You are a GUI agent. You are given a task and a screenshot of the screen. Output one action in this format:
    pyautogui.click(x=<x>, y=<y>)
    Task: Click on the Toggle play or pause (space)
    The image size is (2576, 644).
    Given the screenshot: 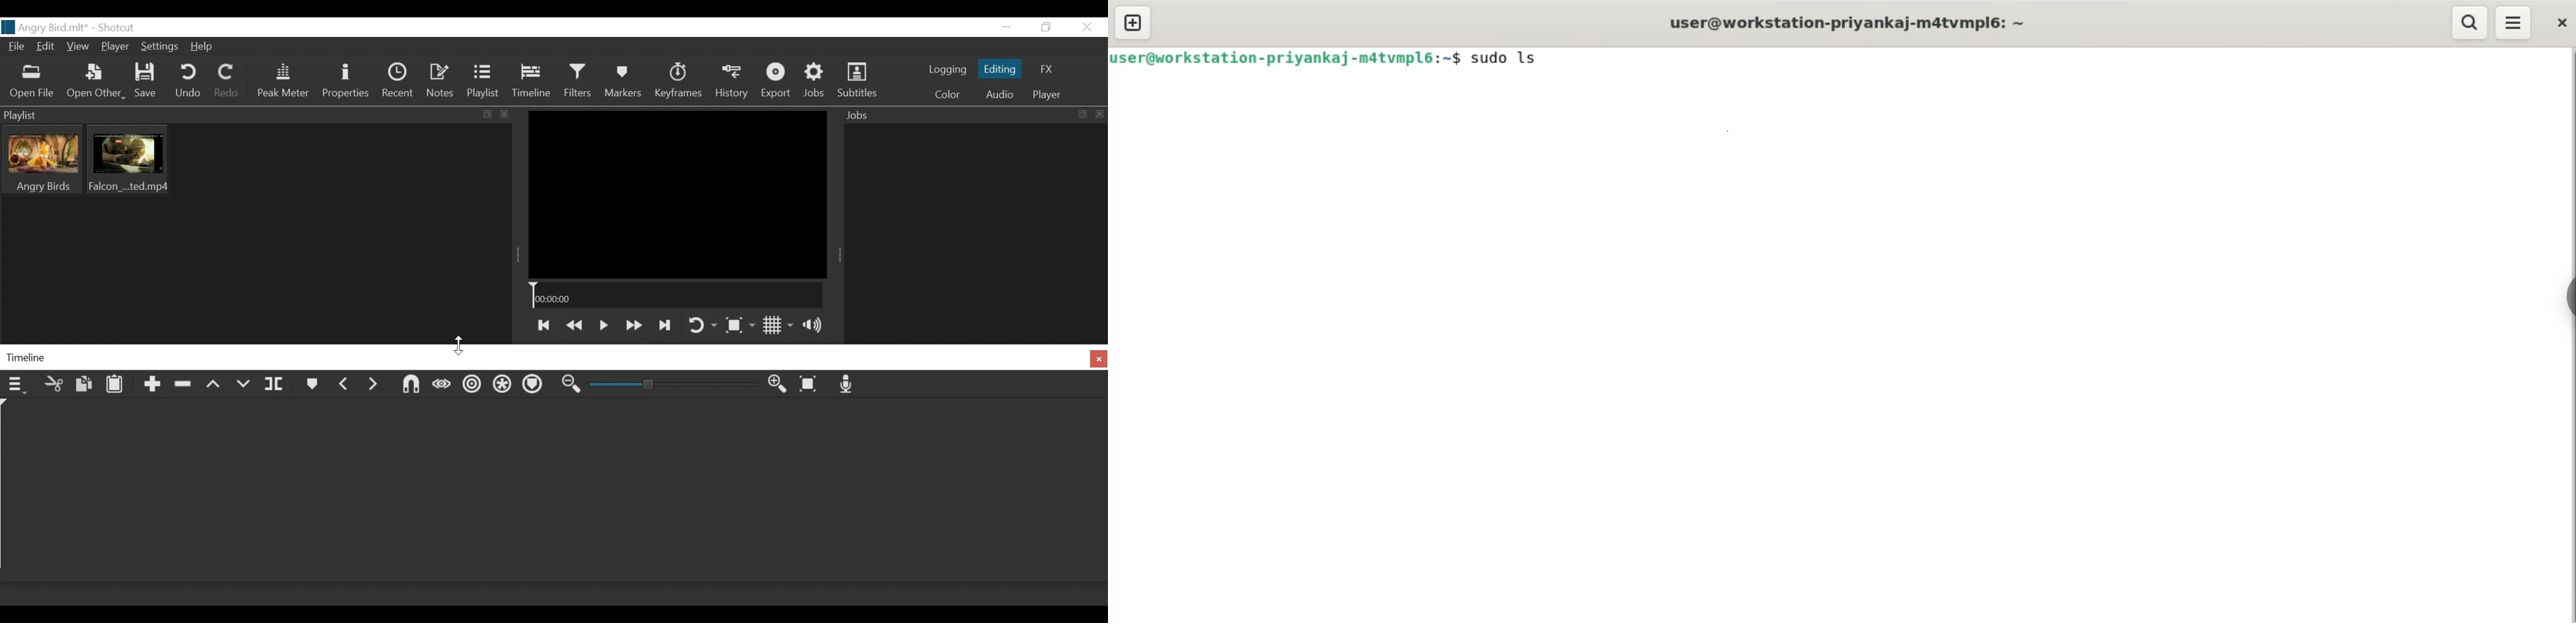 What is the action you would take?
    pyautogui.click(x=603, y=325)
    